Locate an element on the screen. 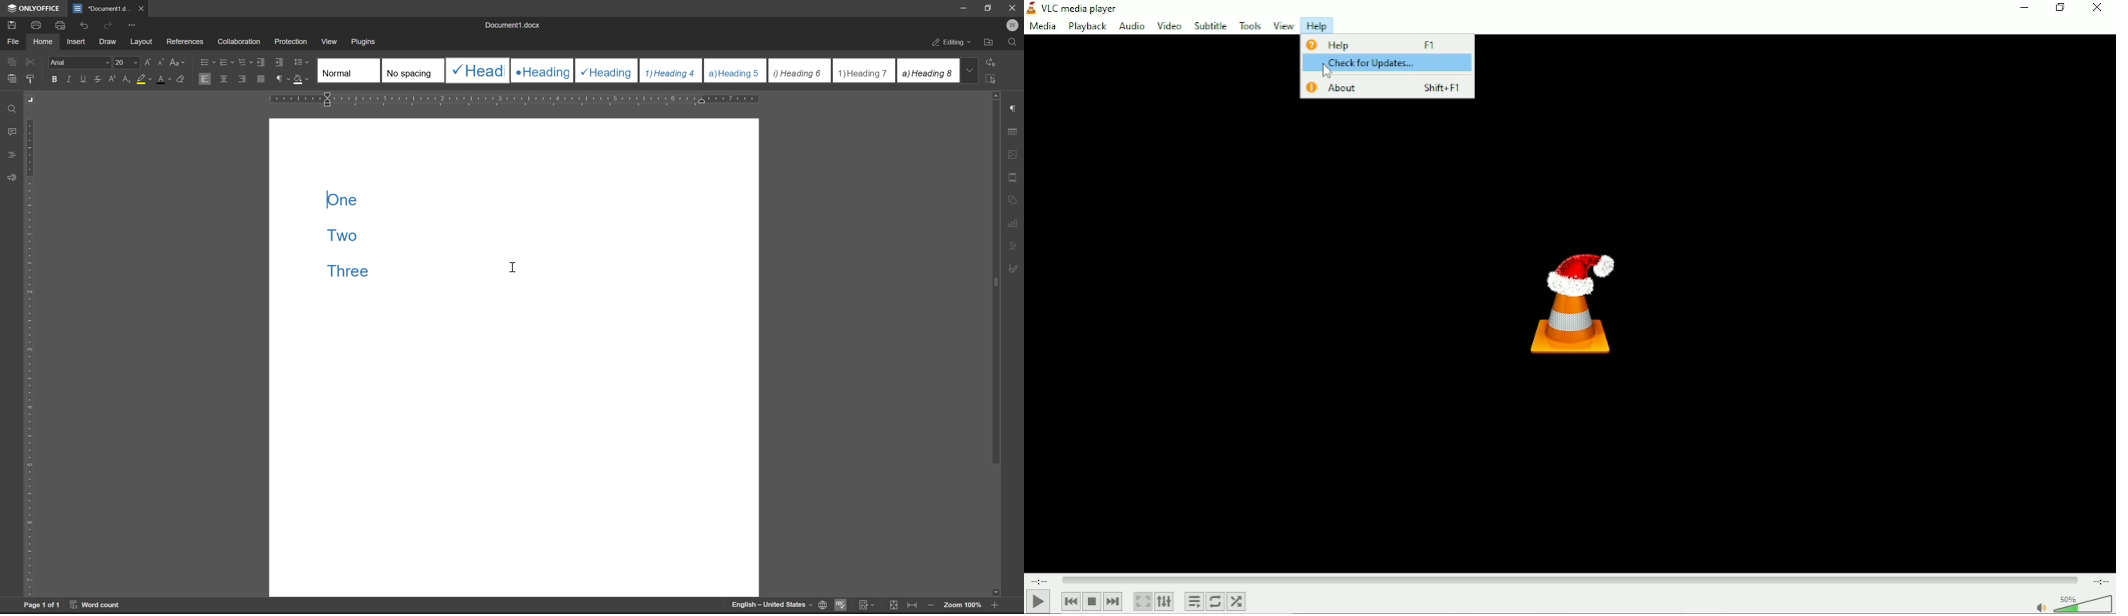 The height and width of the screenshot is (616, 2128). Volume is located at coordinates (2083, 604).